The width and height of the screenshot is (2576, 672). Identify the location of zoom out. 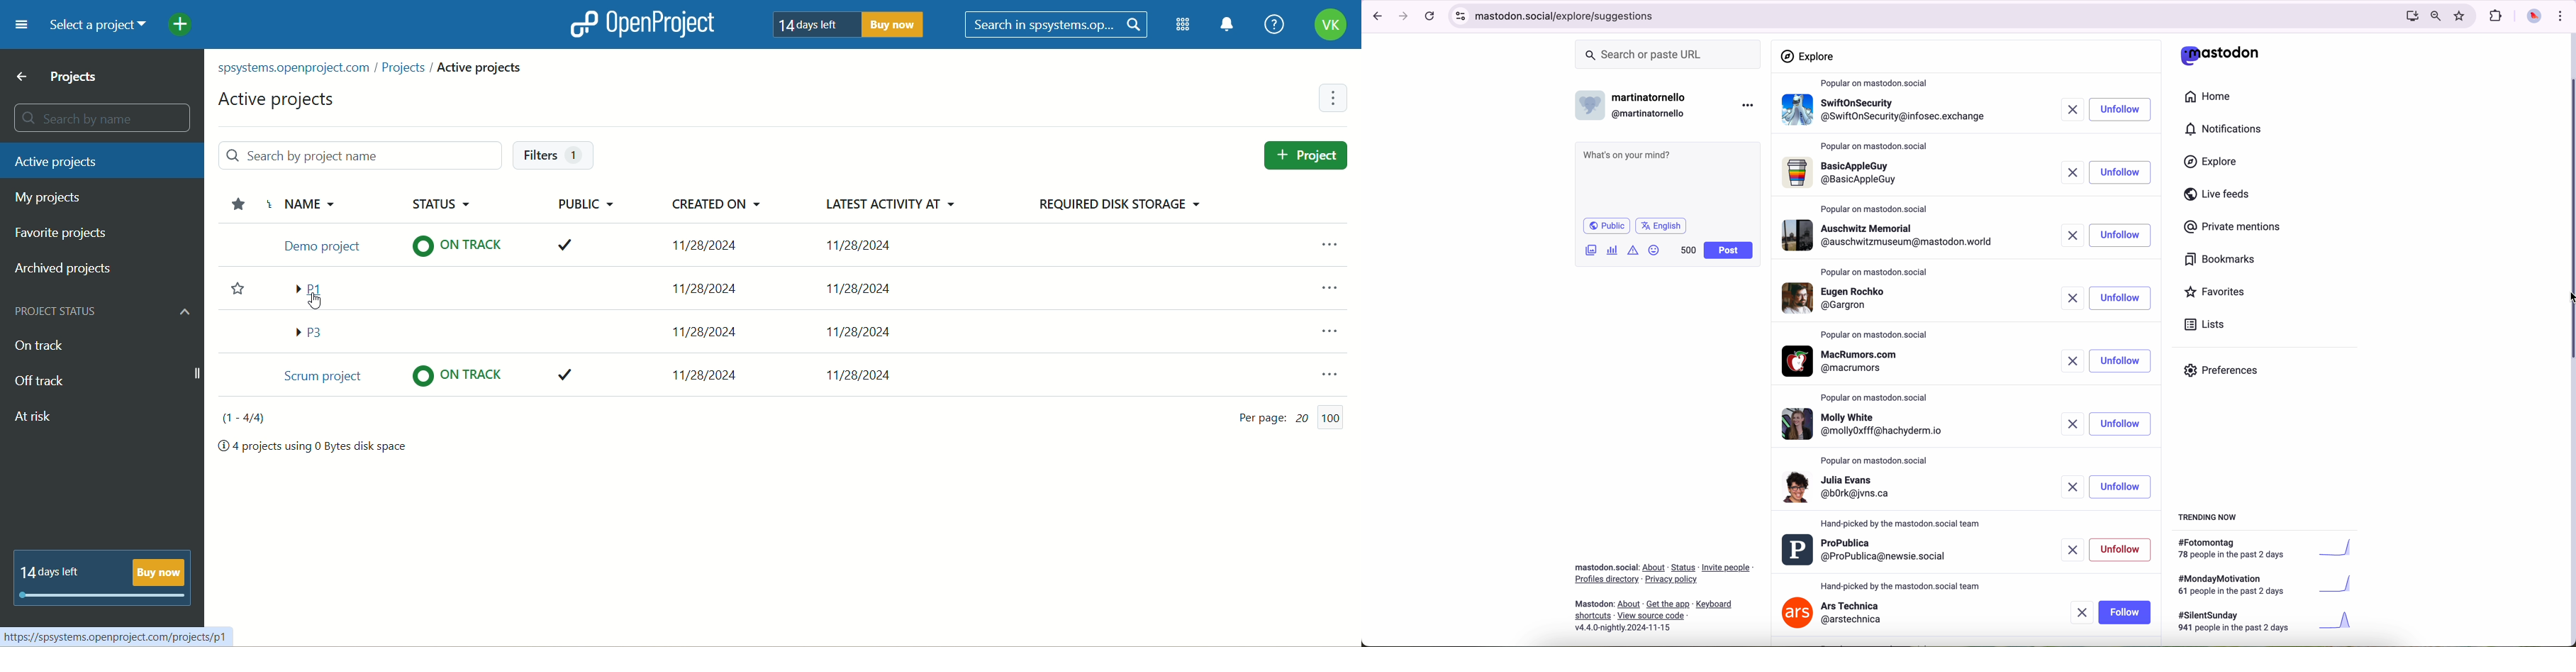
(2435, 15).